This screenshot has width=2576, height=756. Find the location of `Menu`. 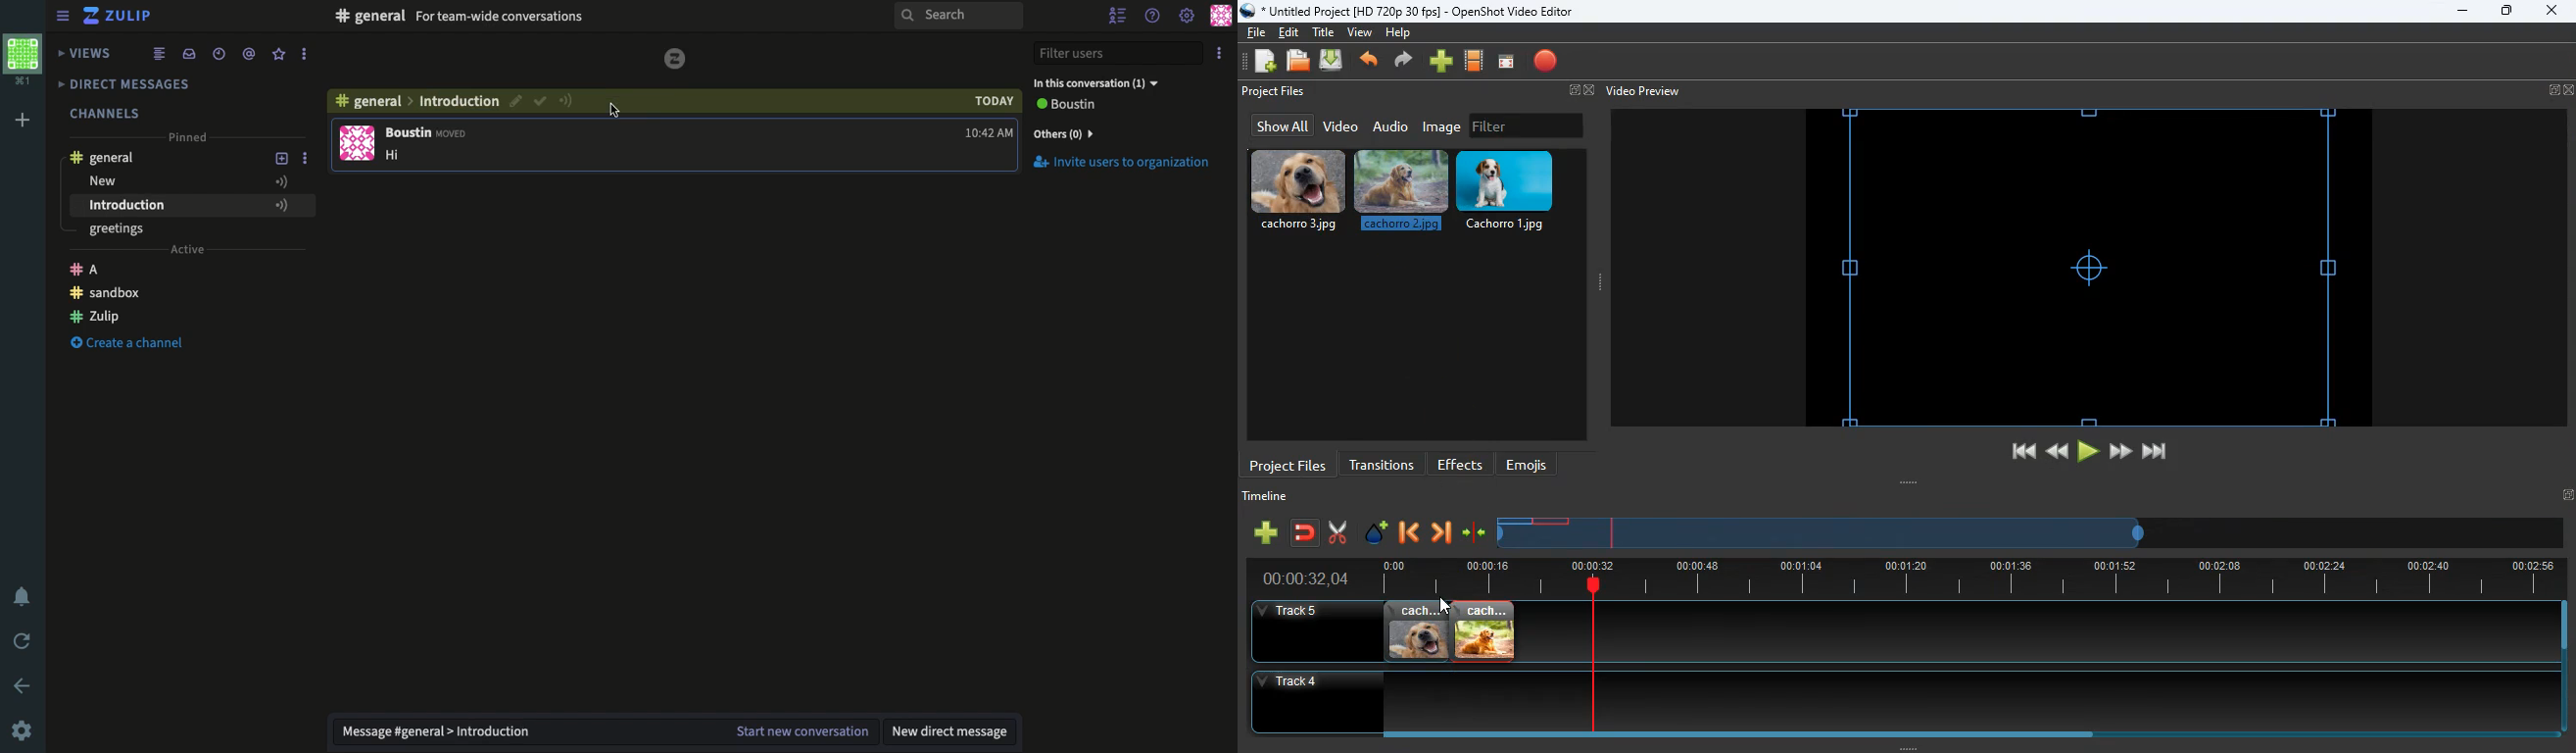

Menu is located at coordinates (64, 15).